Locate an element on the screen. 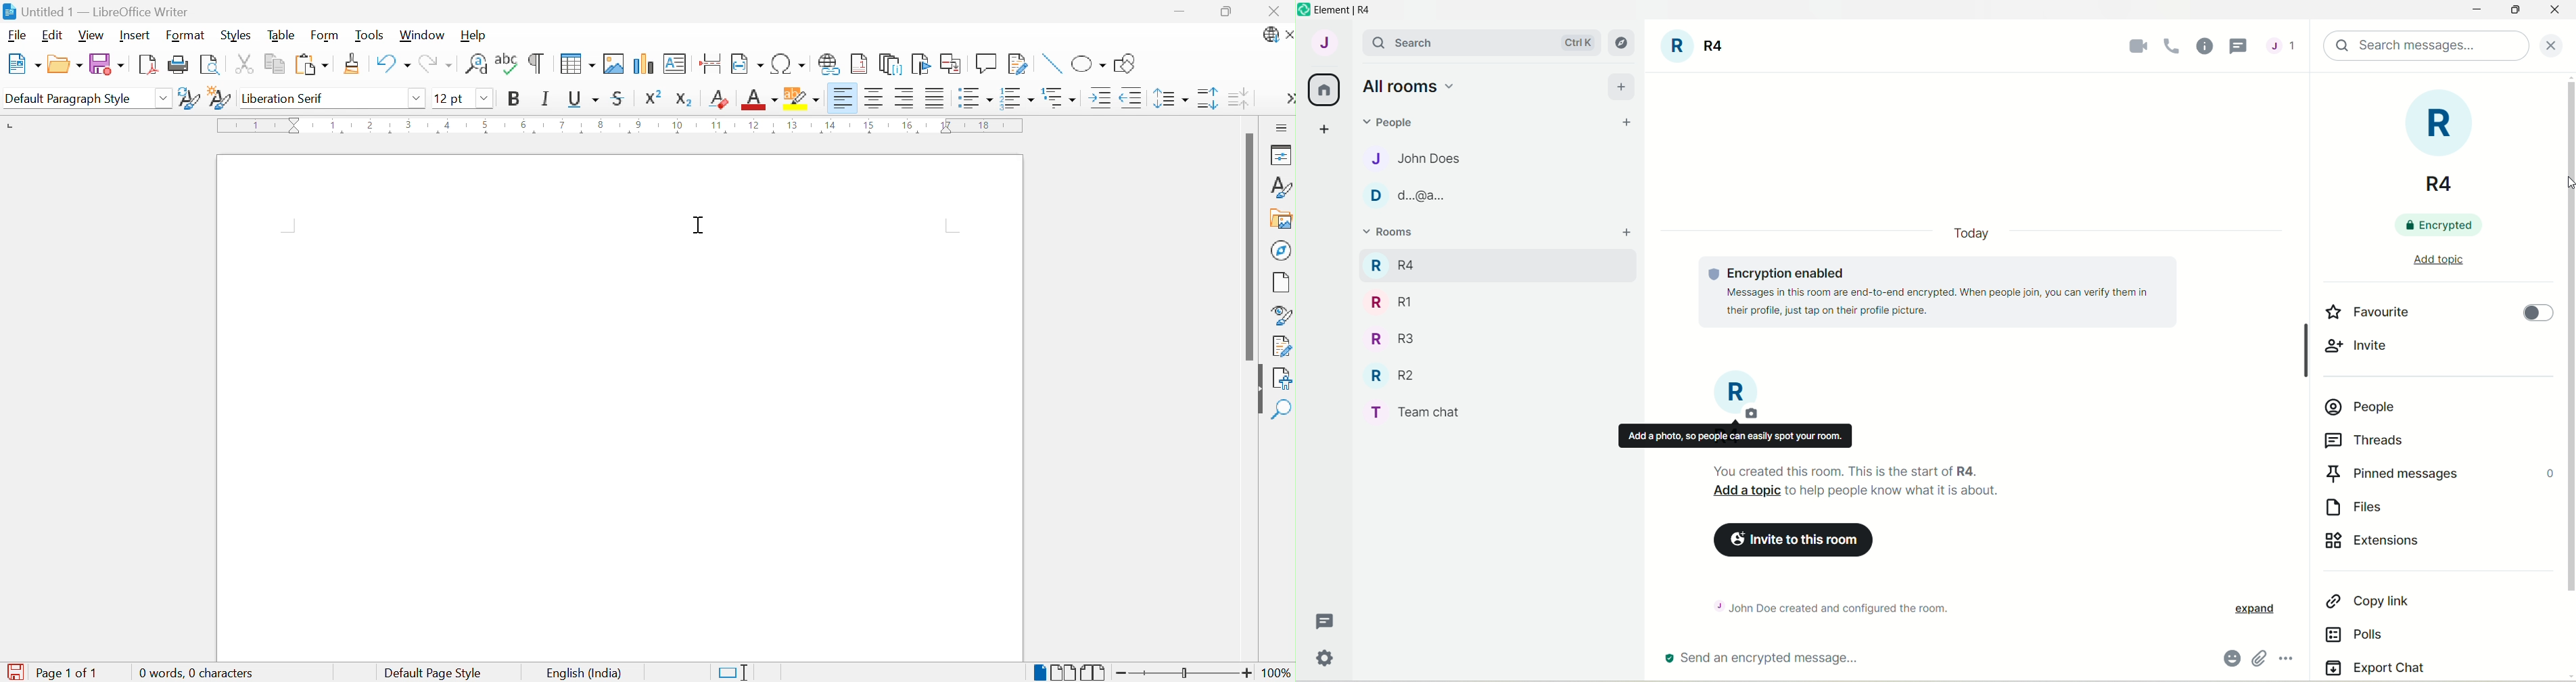 The width and height of the screenshot is (2576, 700). Help is located at coordinates (476, 35).